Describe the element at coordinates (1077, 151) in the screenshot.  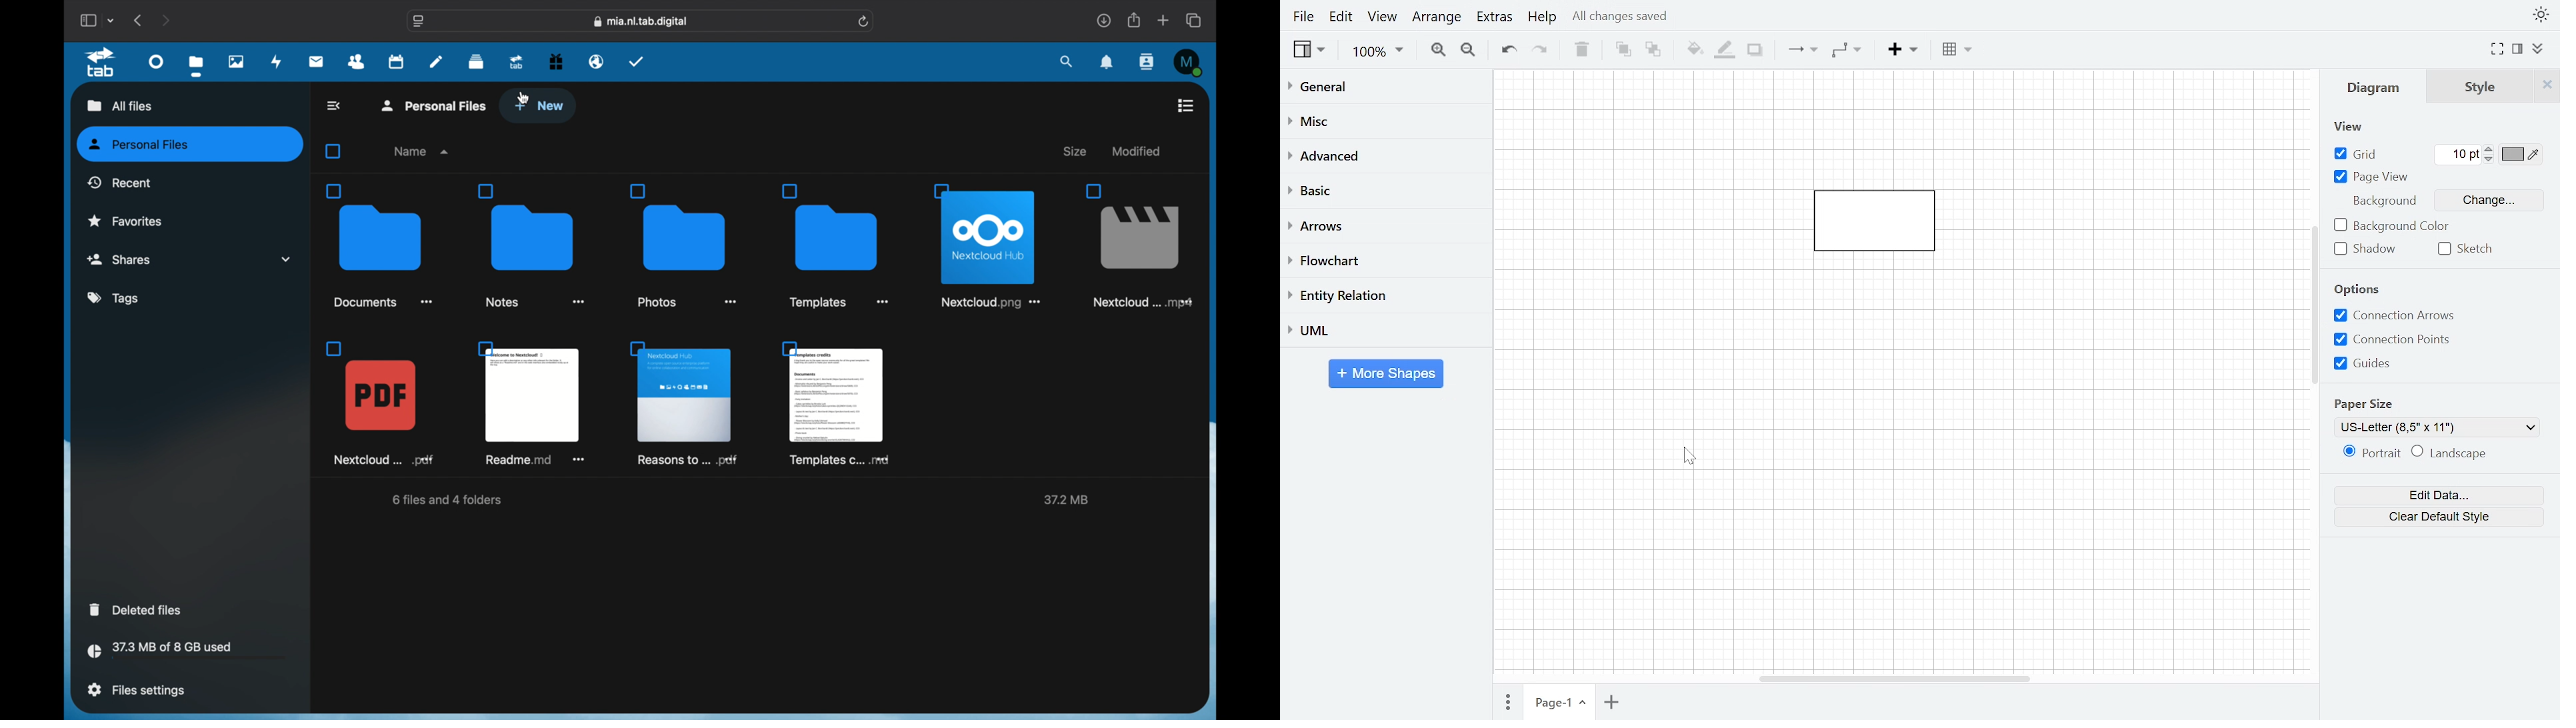
I see `size` at that location.